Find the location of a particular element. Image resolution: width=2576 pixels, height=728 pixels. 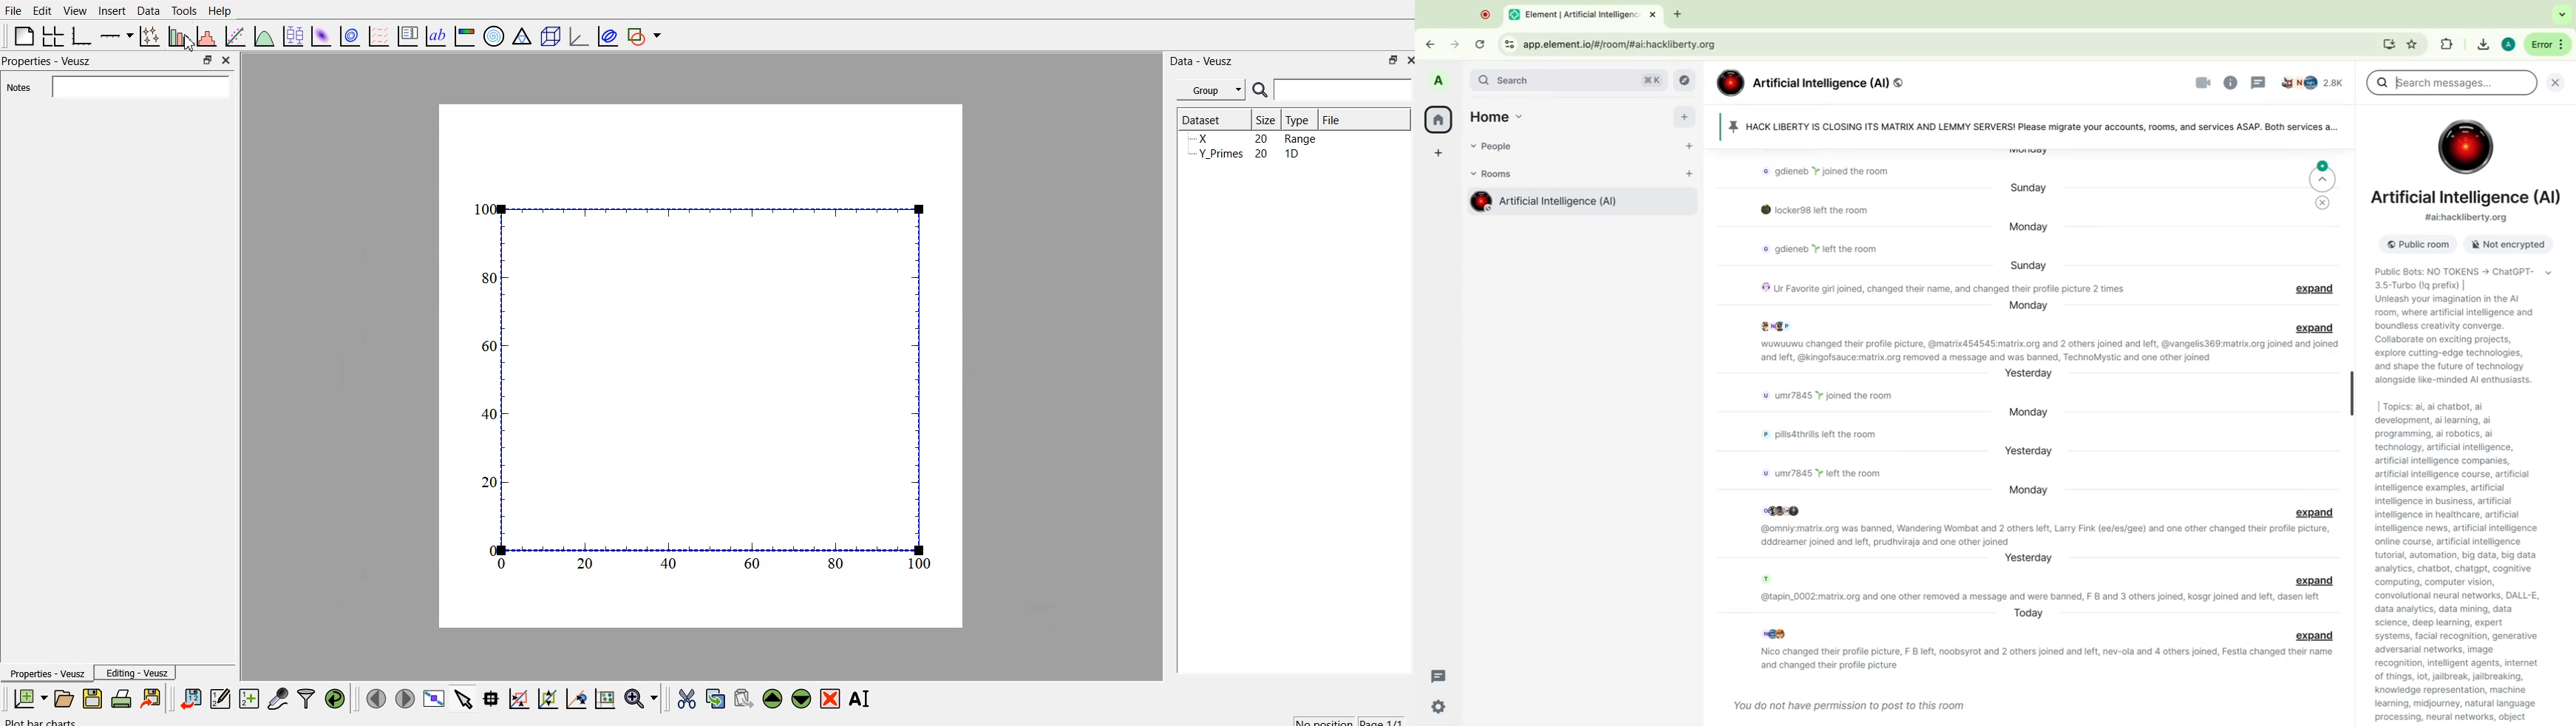

message is located at coordinates (1832, 474).